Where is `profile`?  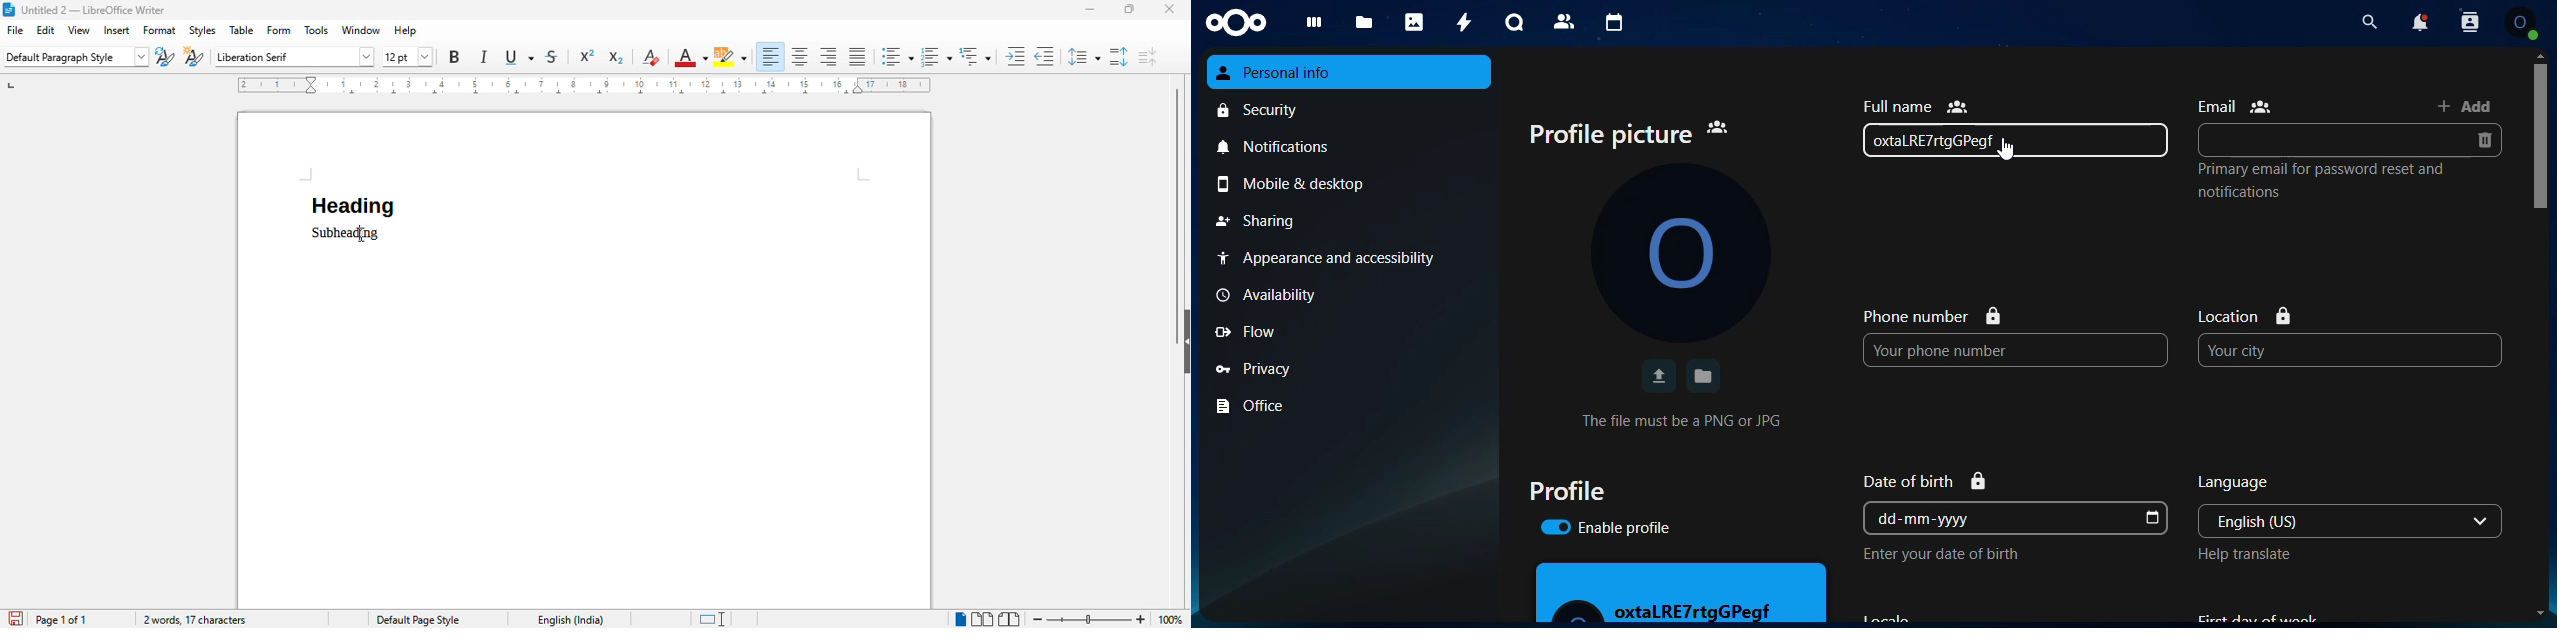
profile is located at coordinates (1566, 490).